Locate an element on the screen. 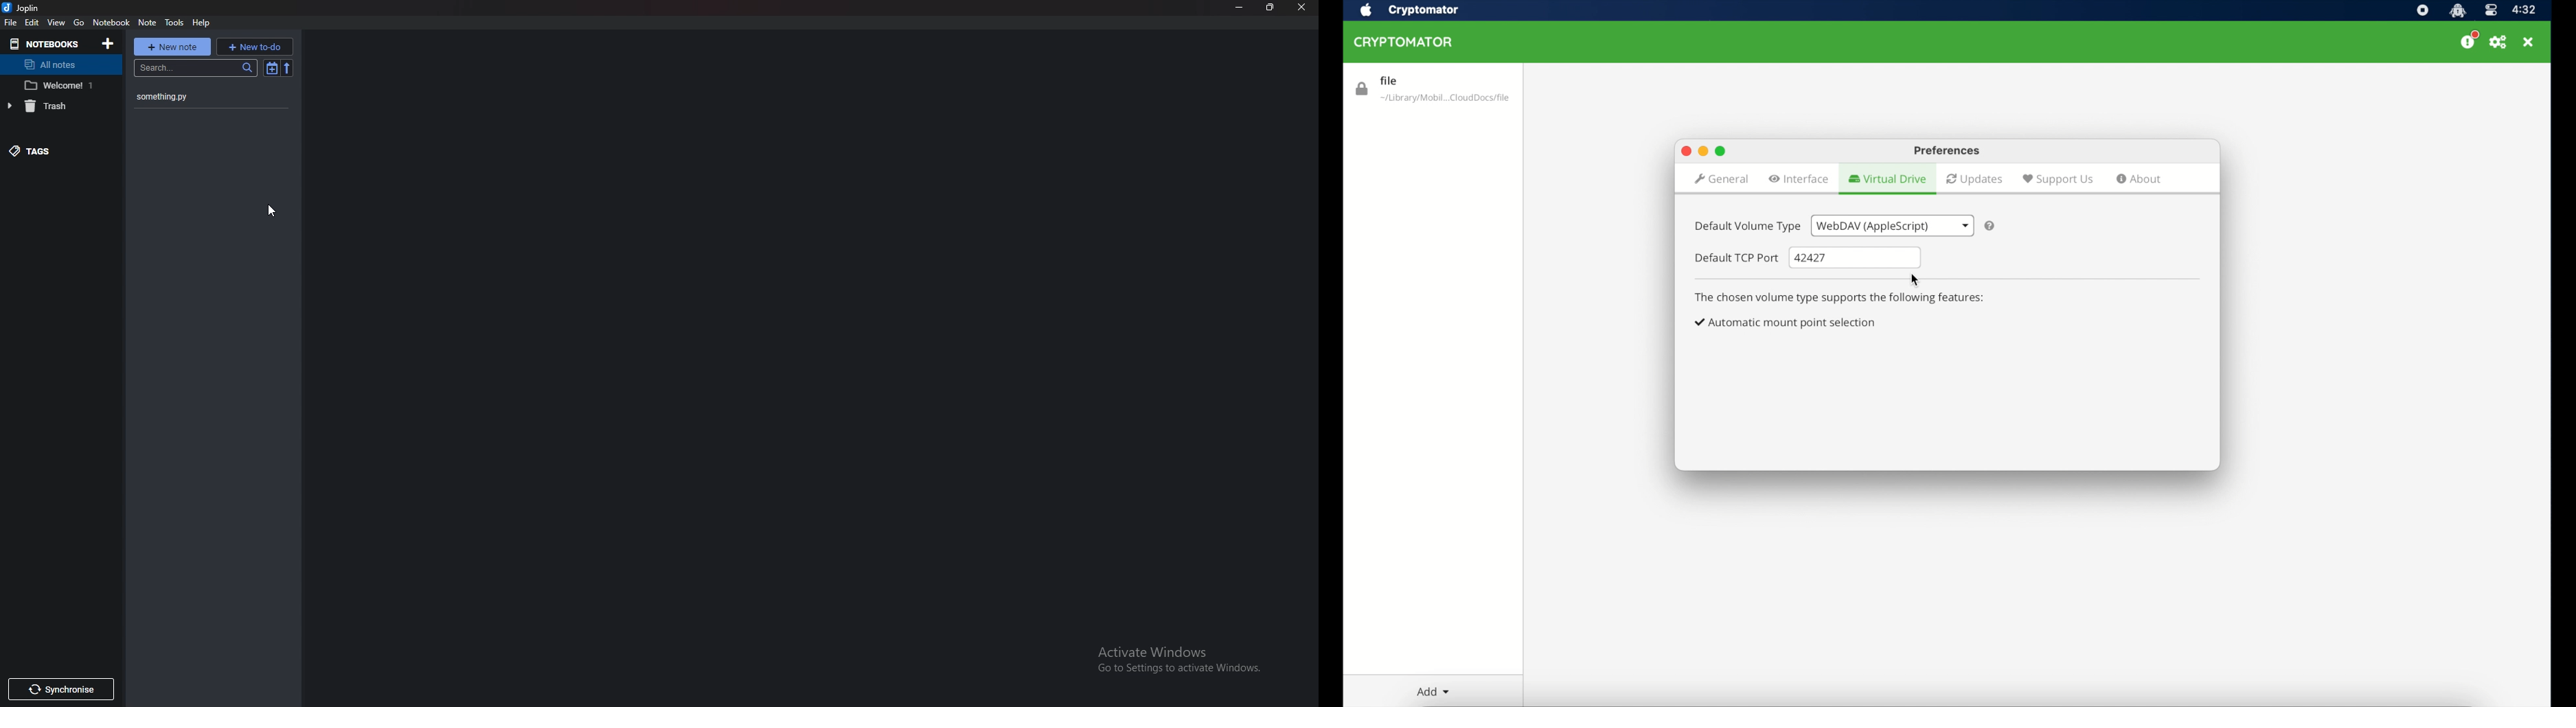 The height and width of the screenshot is (728, 2576). Notebook is located at coordinates (113, 23).